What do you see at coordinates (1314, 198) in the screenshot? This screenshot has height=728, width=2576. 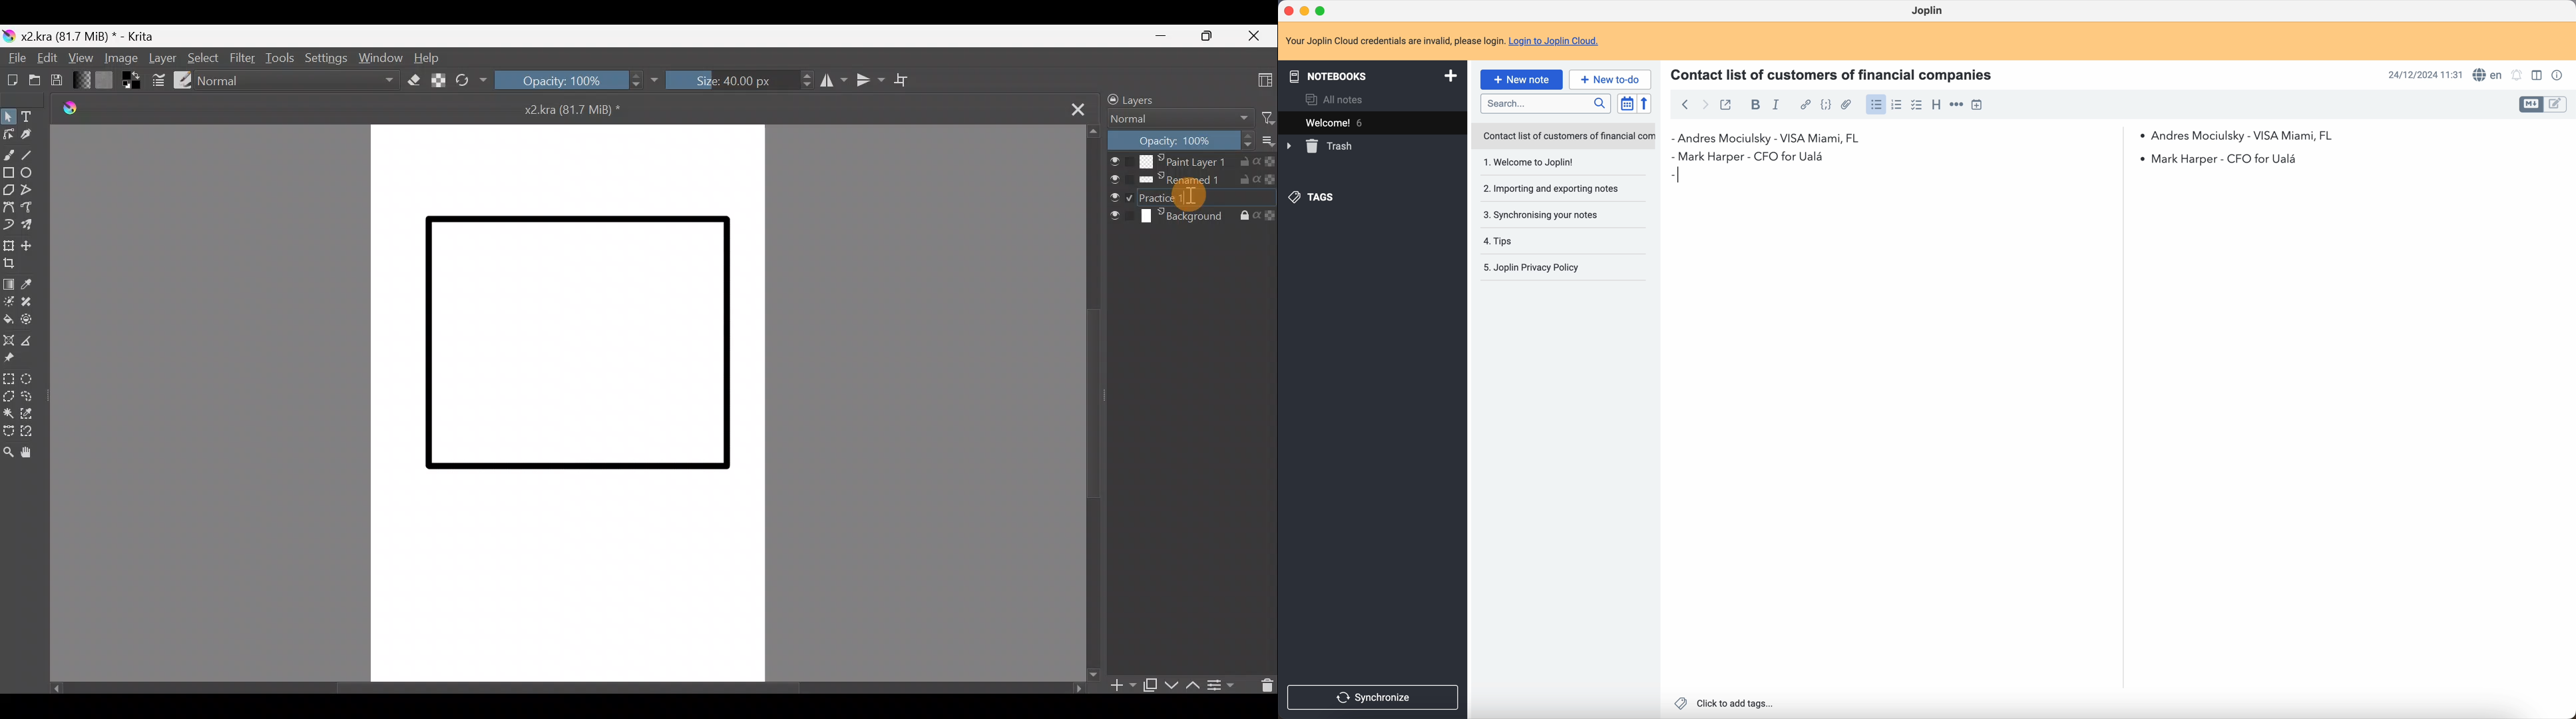 I see `tags` at bounding box center [1314, 198].